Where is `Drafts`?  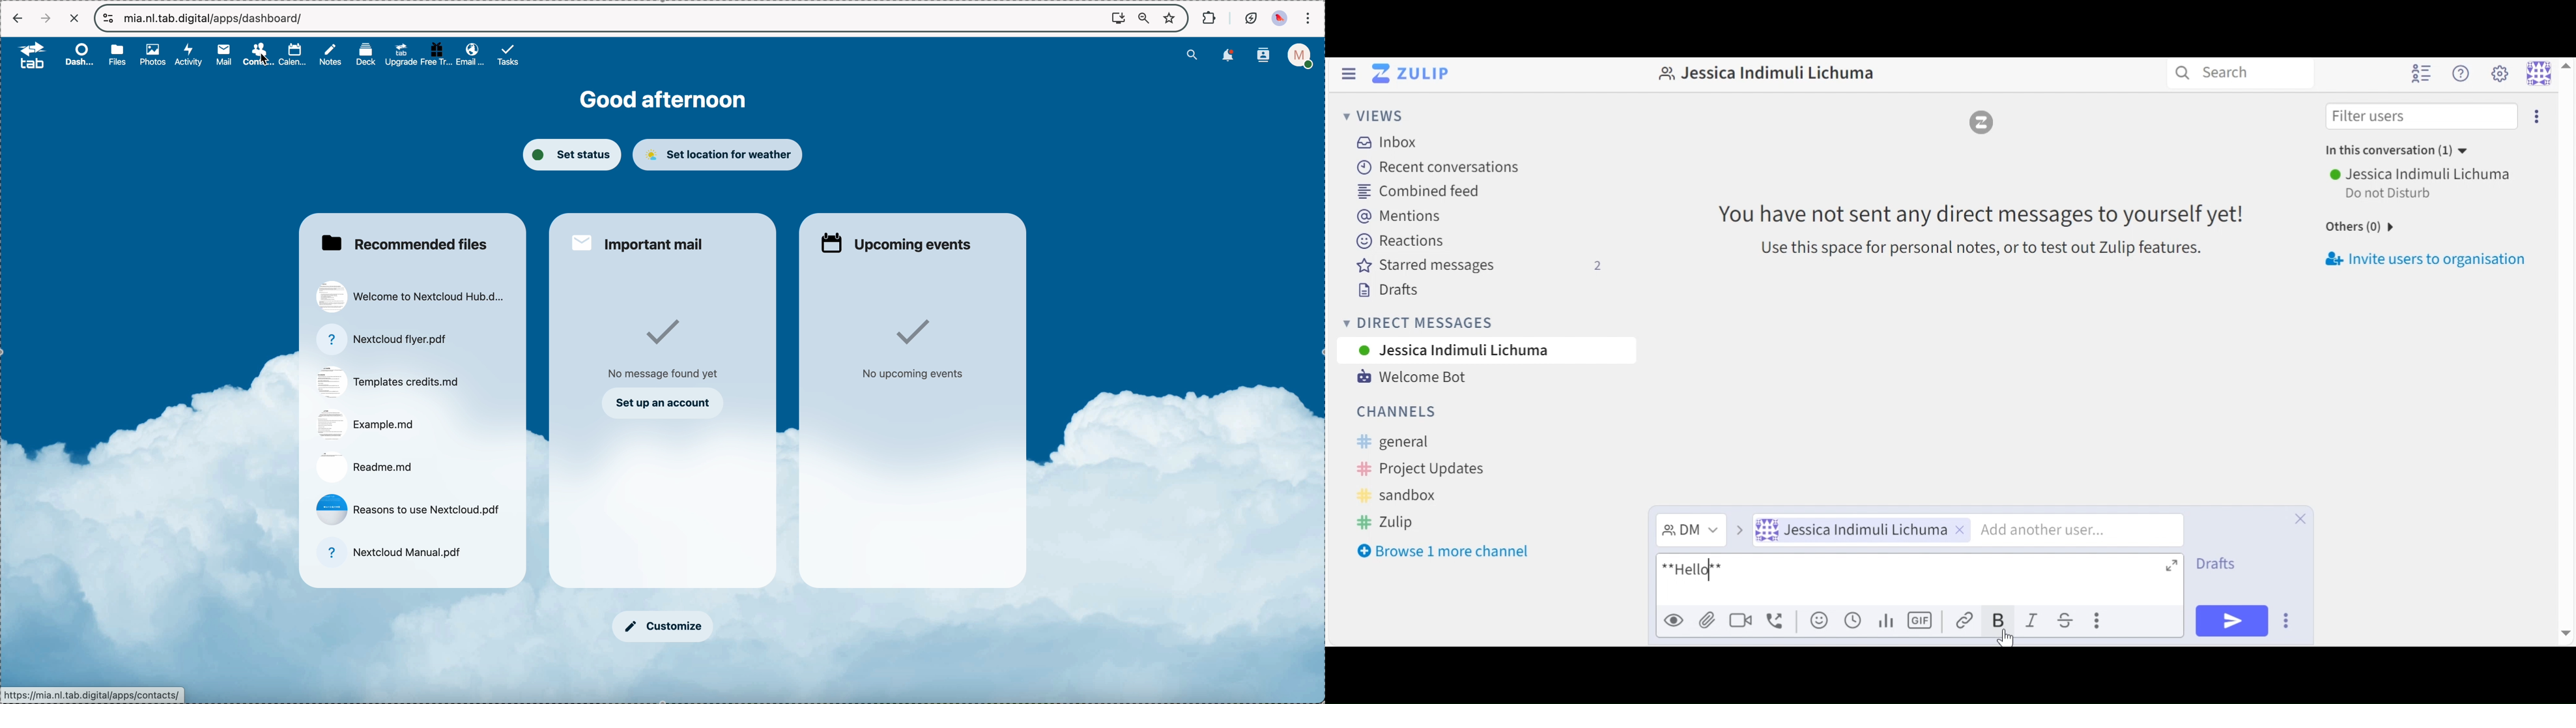 Drafts is located at coordinates (2217, 565).